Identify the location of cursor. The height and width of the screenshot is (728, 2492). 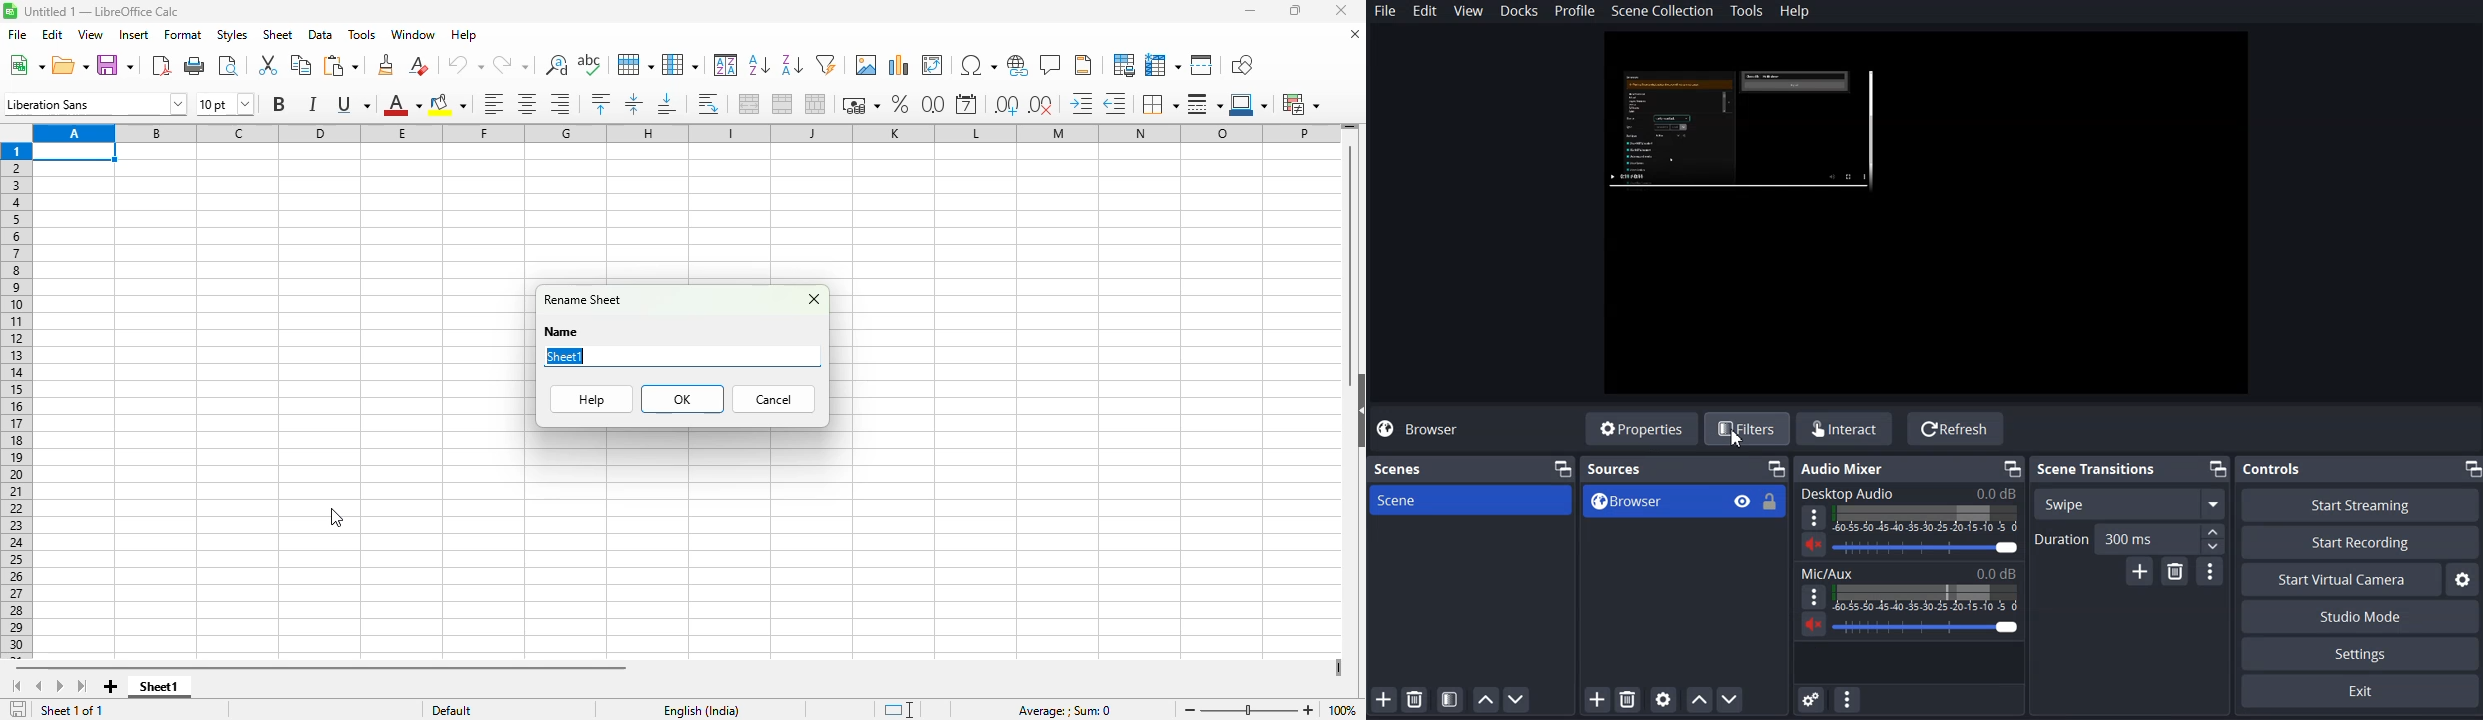
(1740, 441).